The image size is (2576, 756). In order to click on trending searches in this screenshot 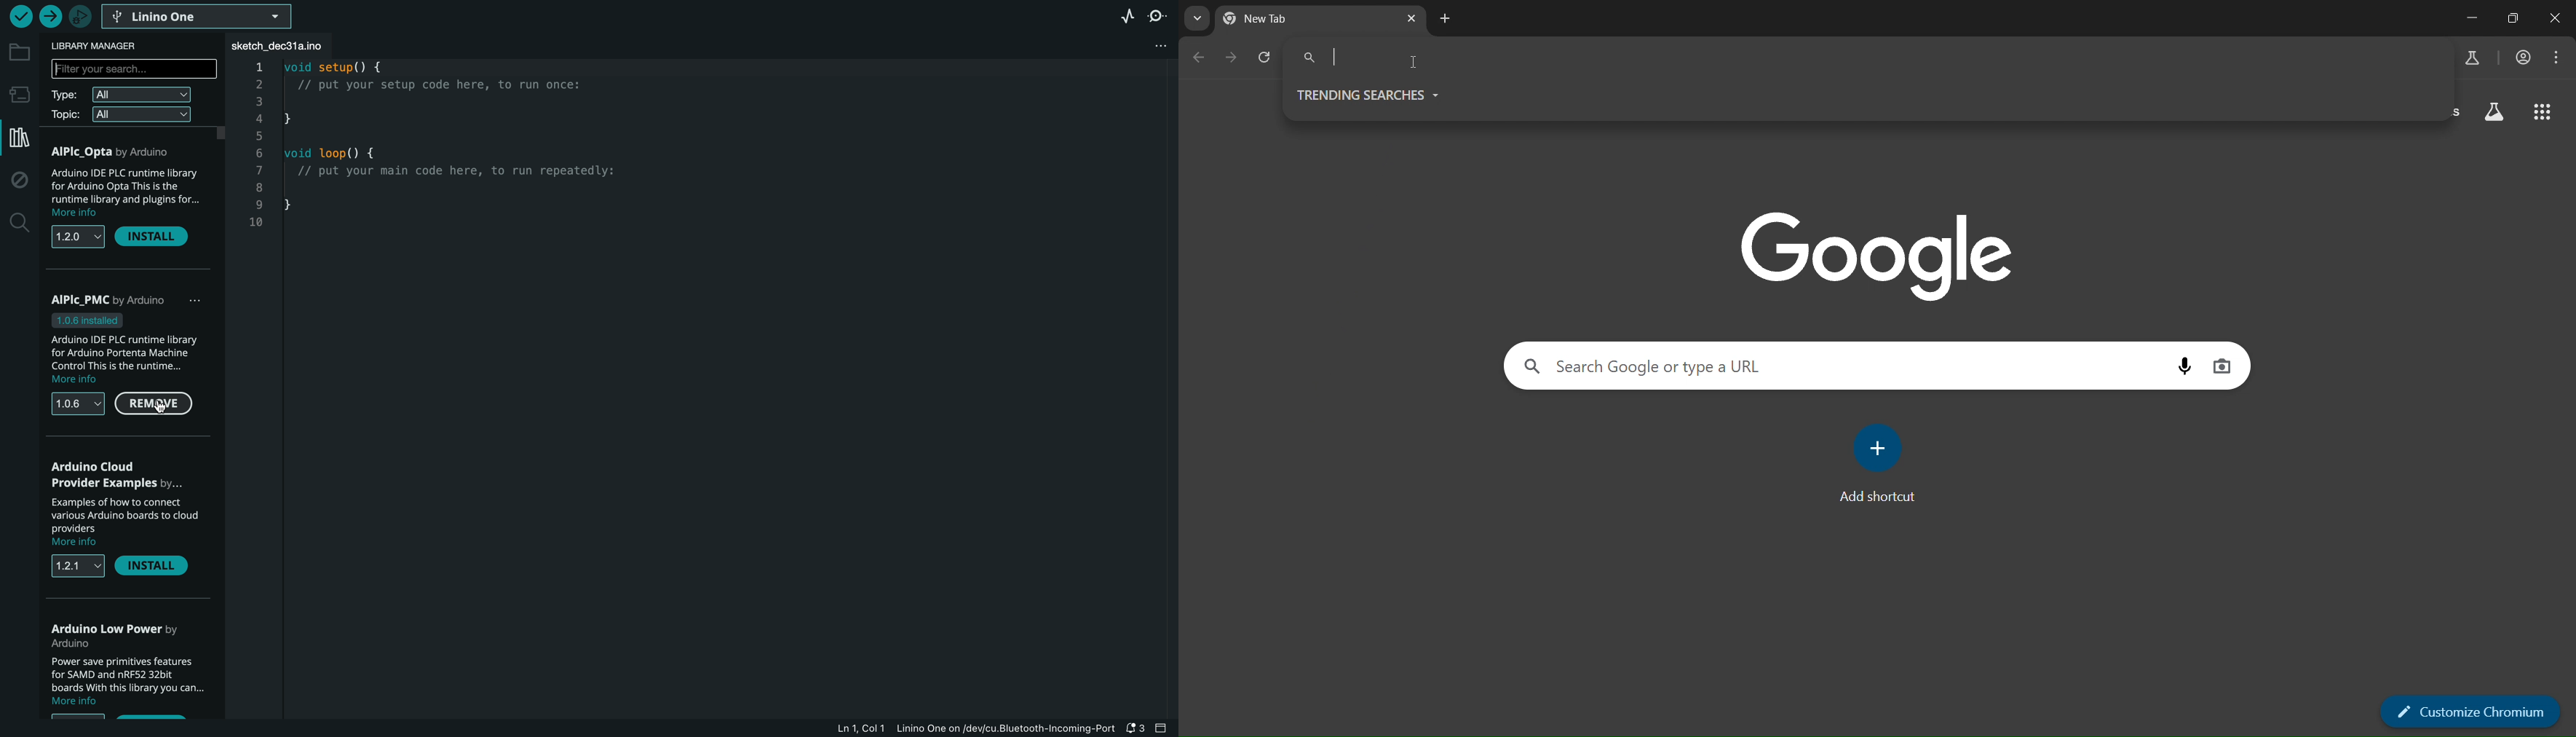, I will do `click(1374, 94)`.